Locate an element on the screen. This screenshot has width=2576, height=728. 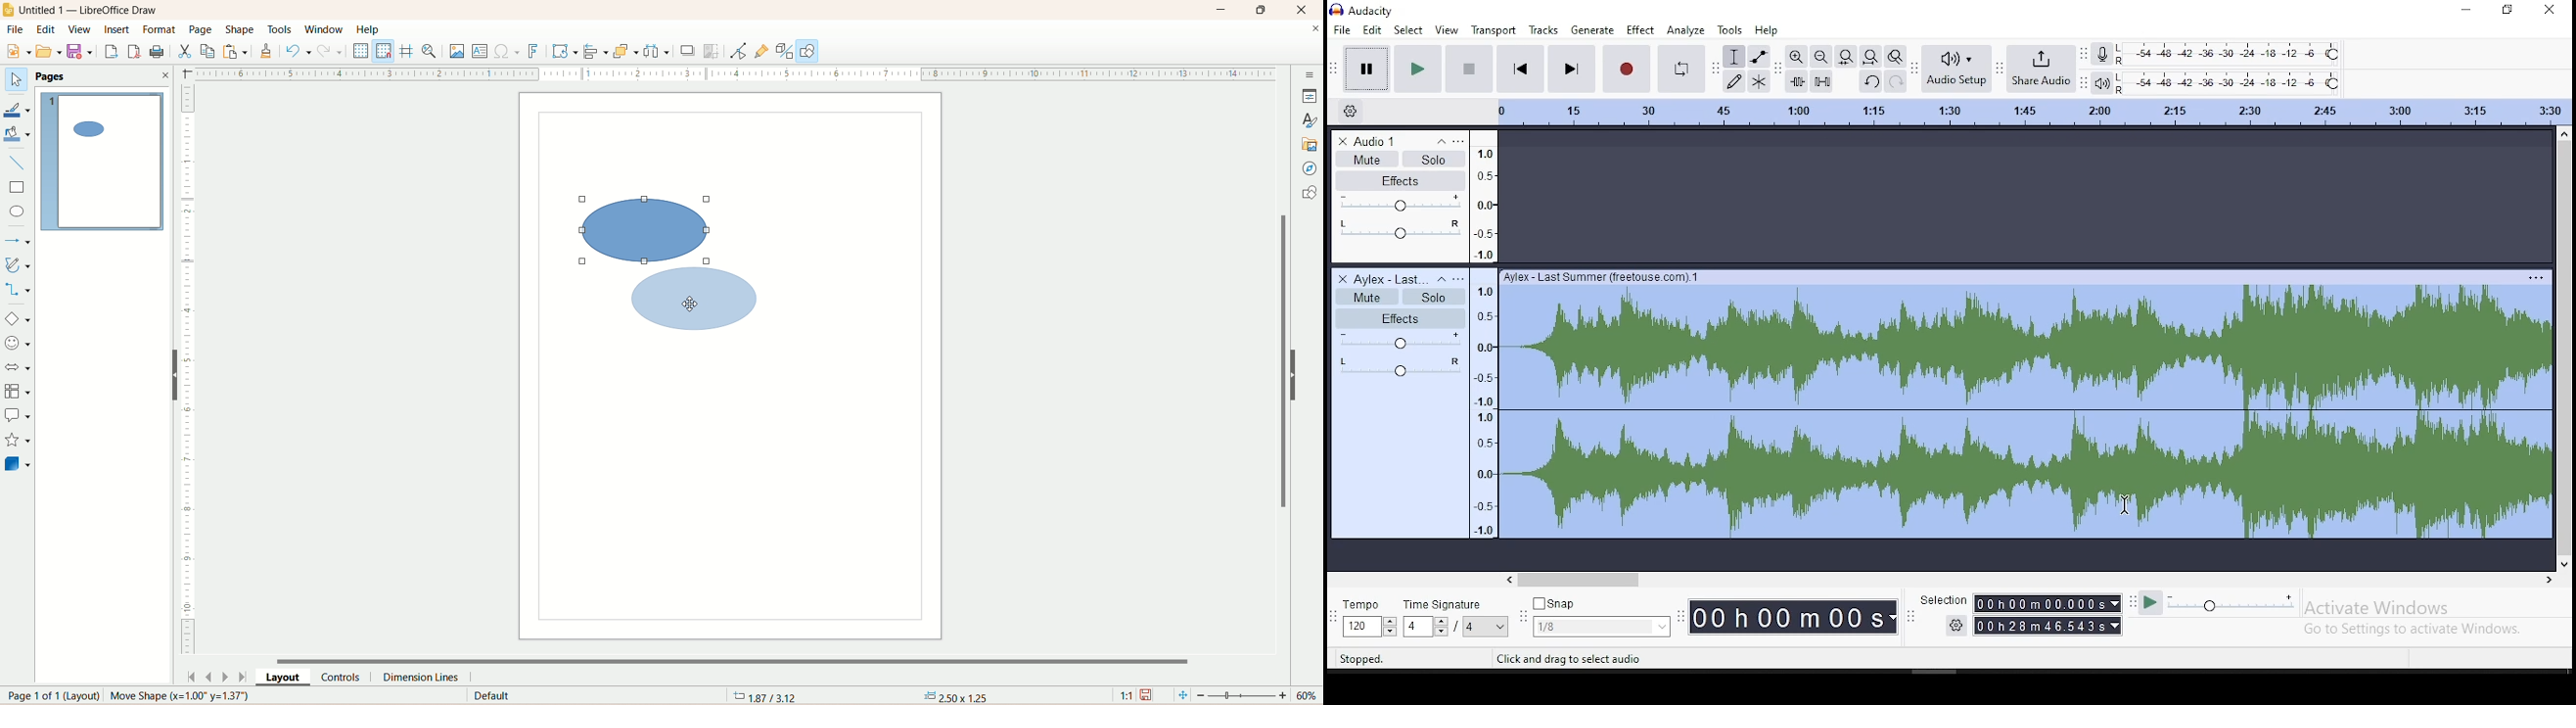
analyze is located at coordinates (1684, 30).